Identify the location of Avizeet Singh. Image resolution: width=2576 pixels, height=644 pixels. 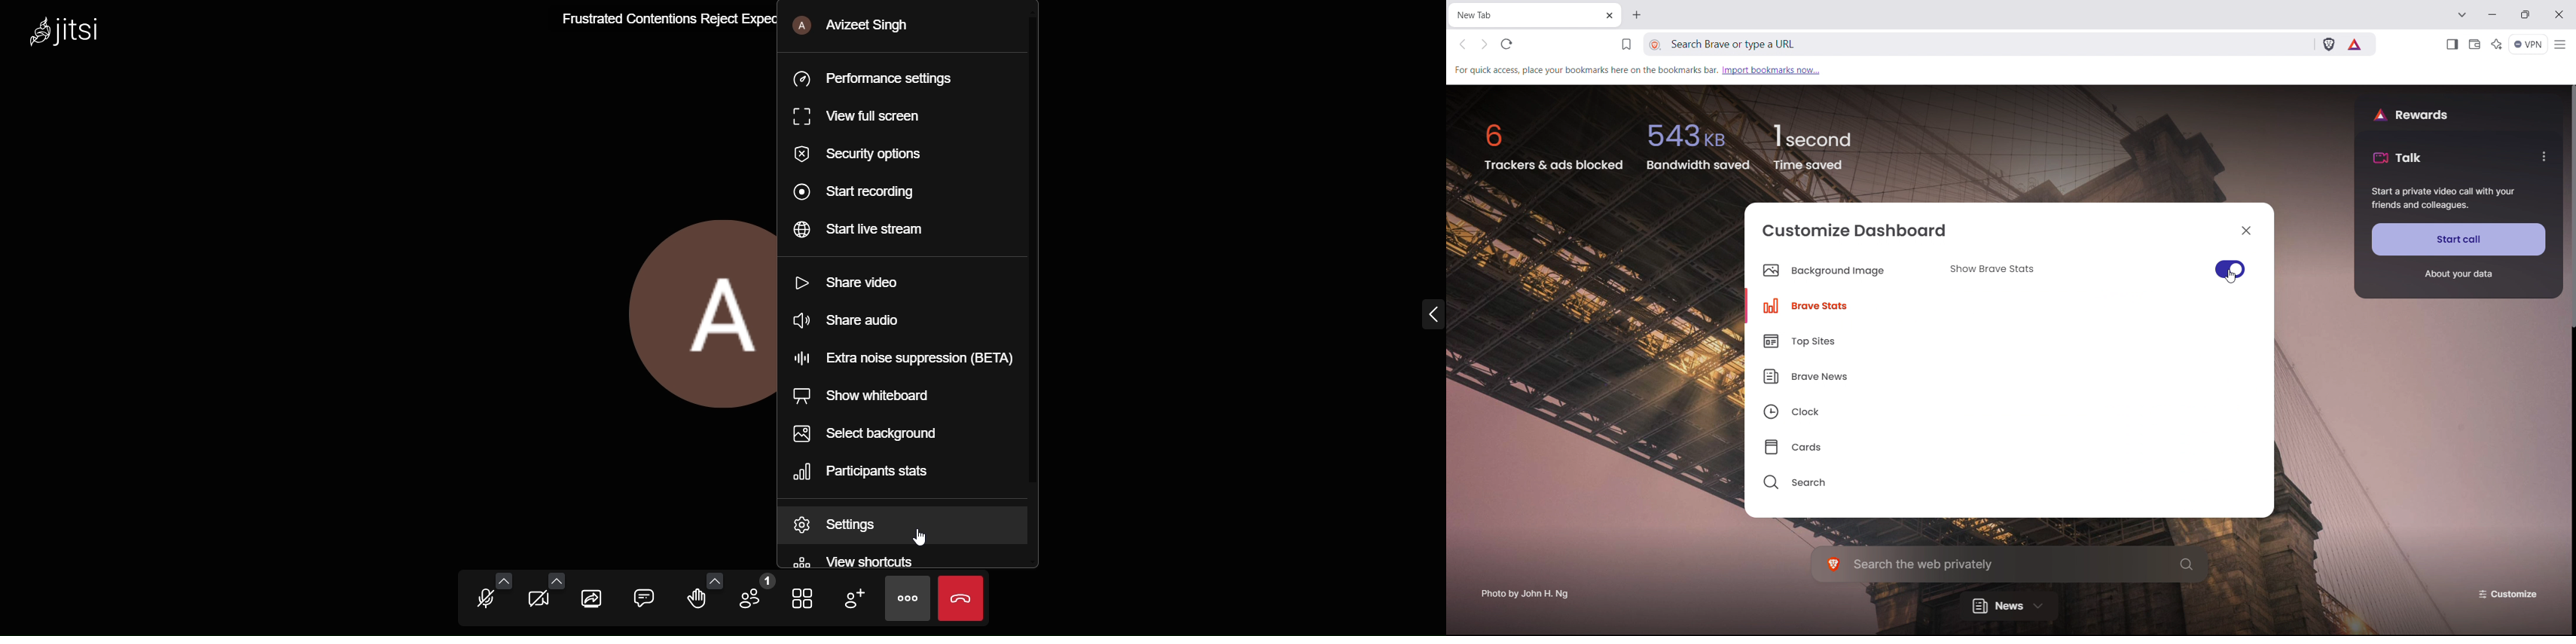
(869, 26).